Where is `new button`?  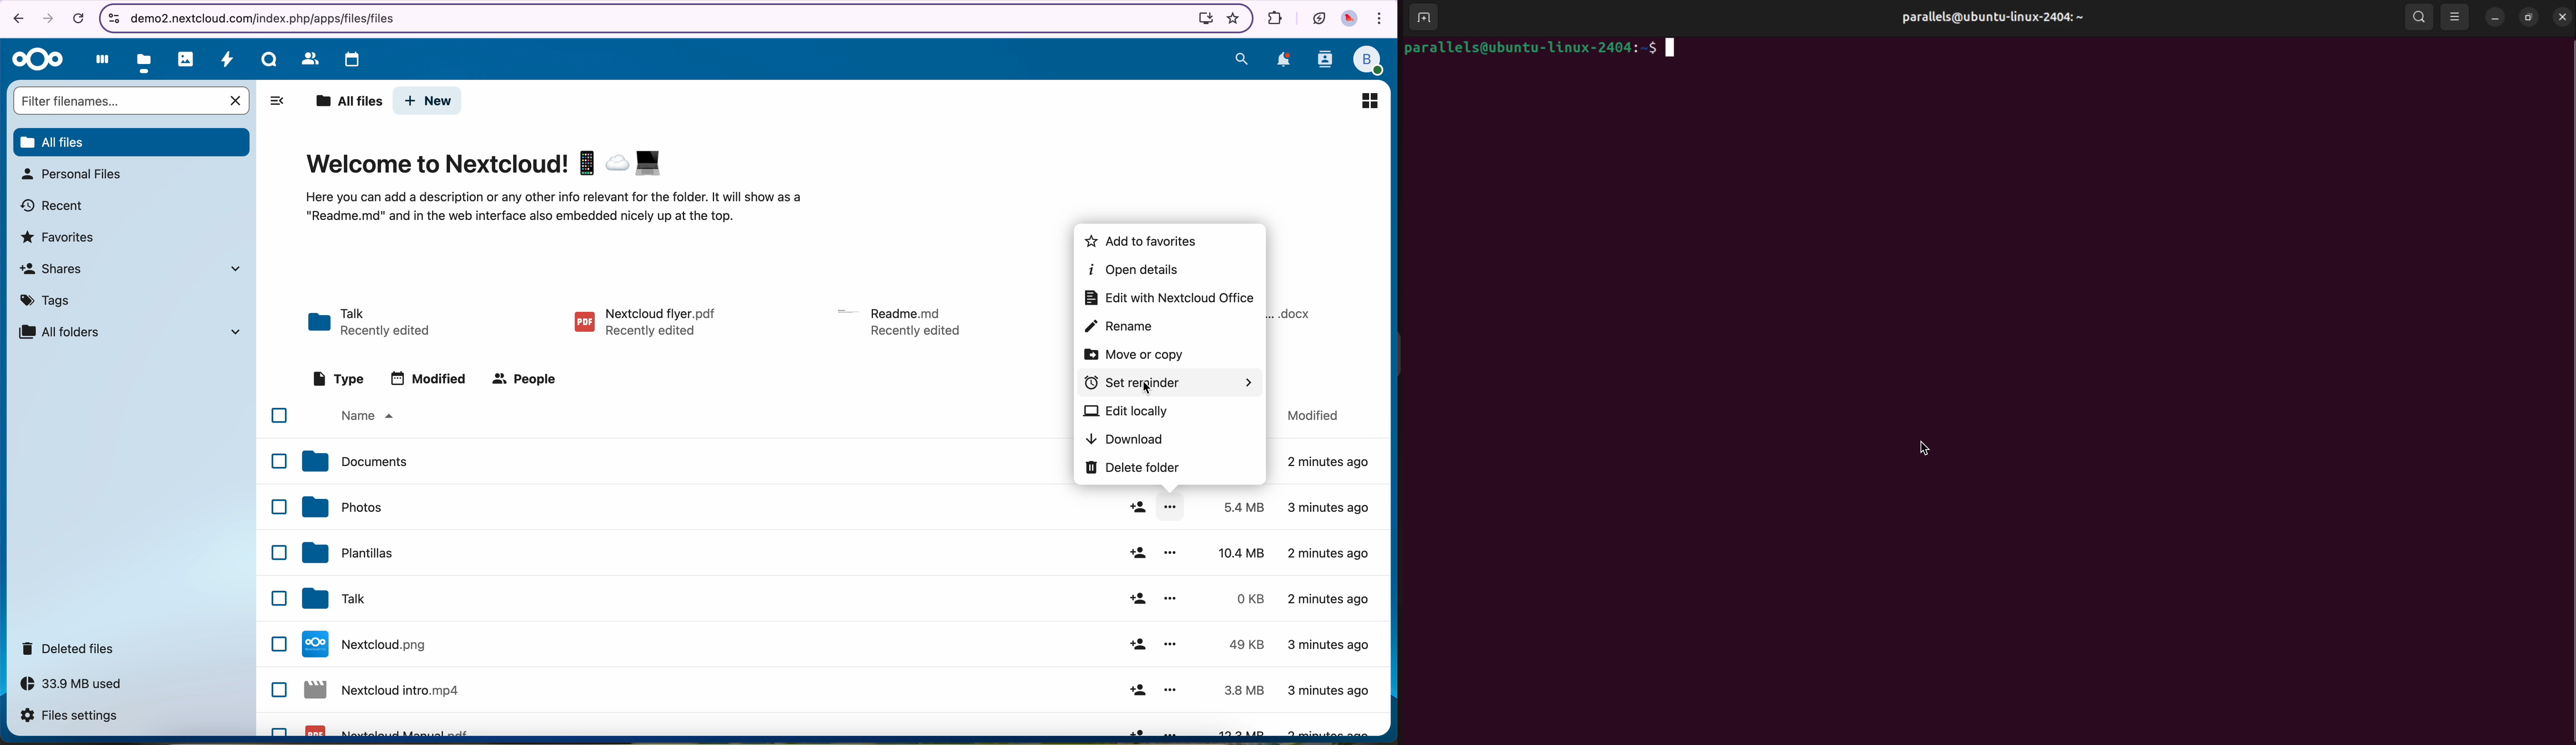 new button is located at coordinates (430, 101).